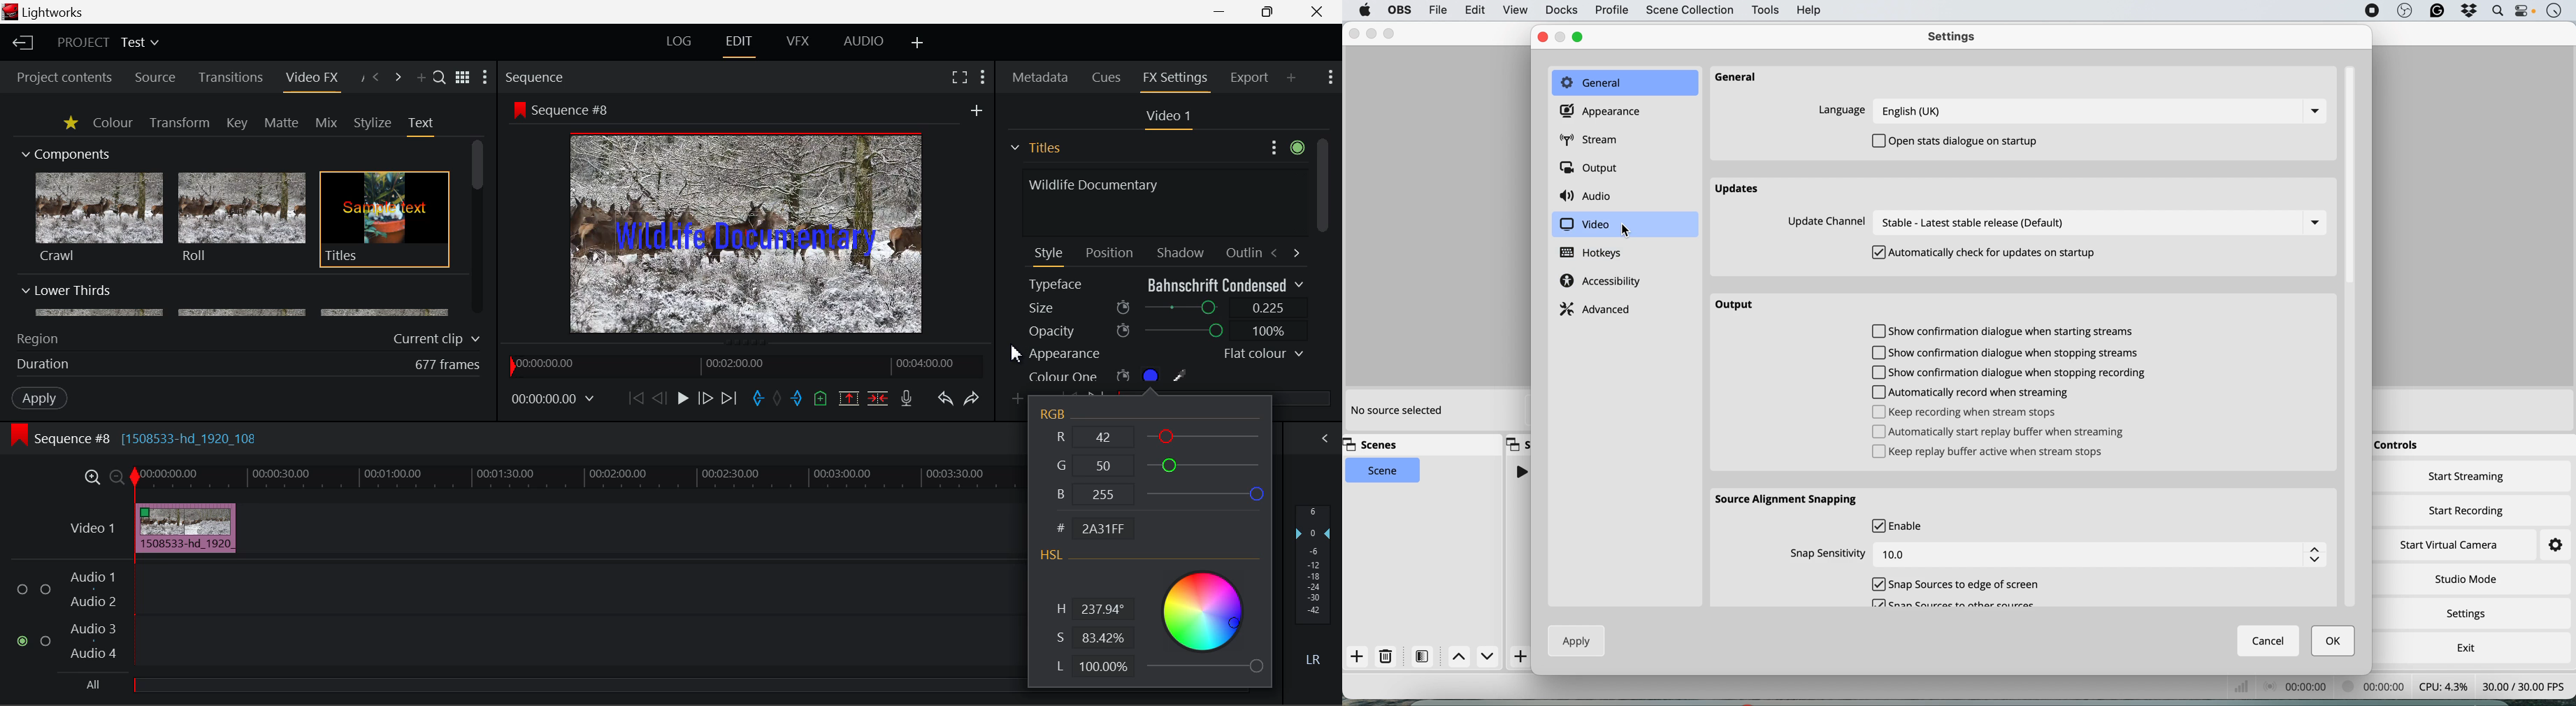 The image size is (2576, 728). Describe the element at coordinates (1052, 556) in the screenshot. I see `HSL` at that location.